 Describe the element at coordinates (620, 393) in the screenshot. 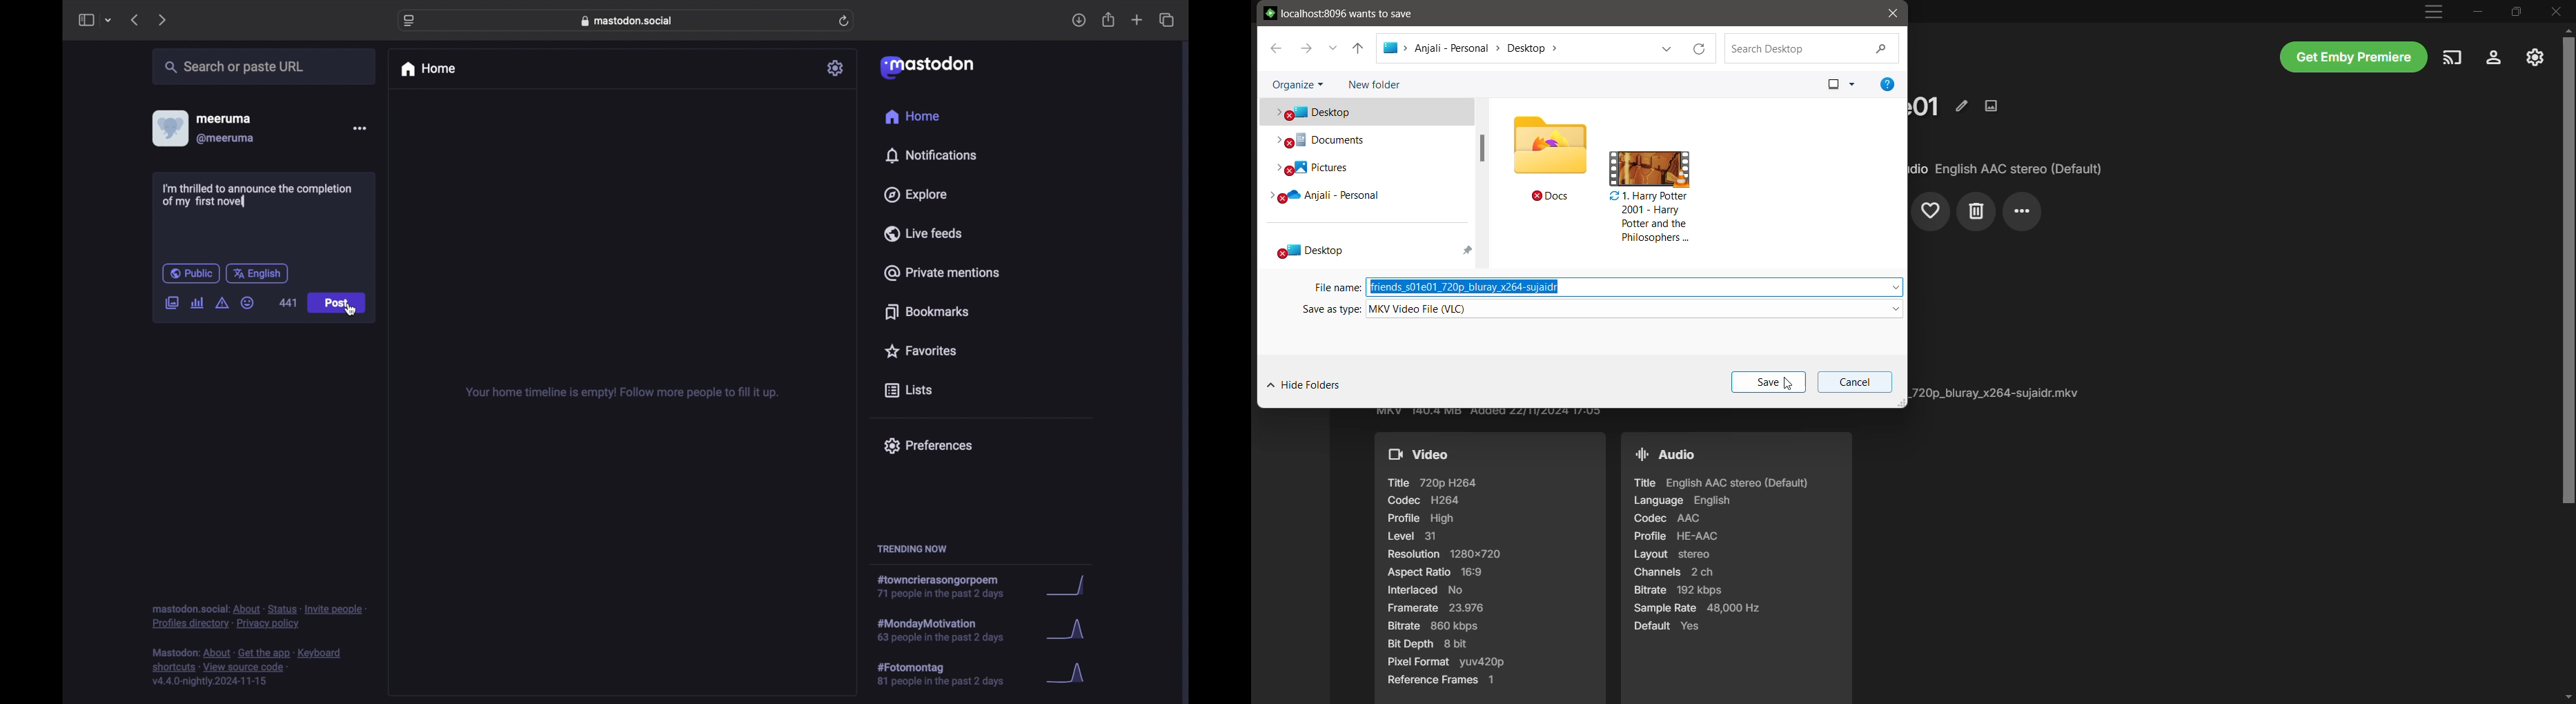

I see `your home timeline is  empty! follow for more tips` at that location.